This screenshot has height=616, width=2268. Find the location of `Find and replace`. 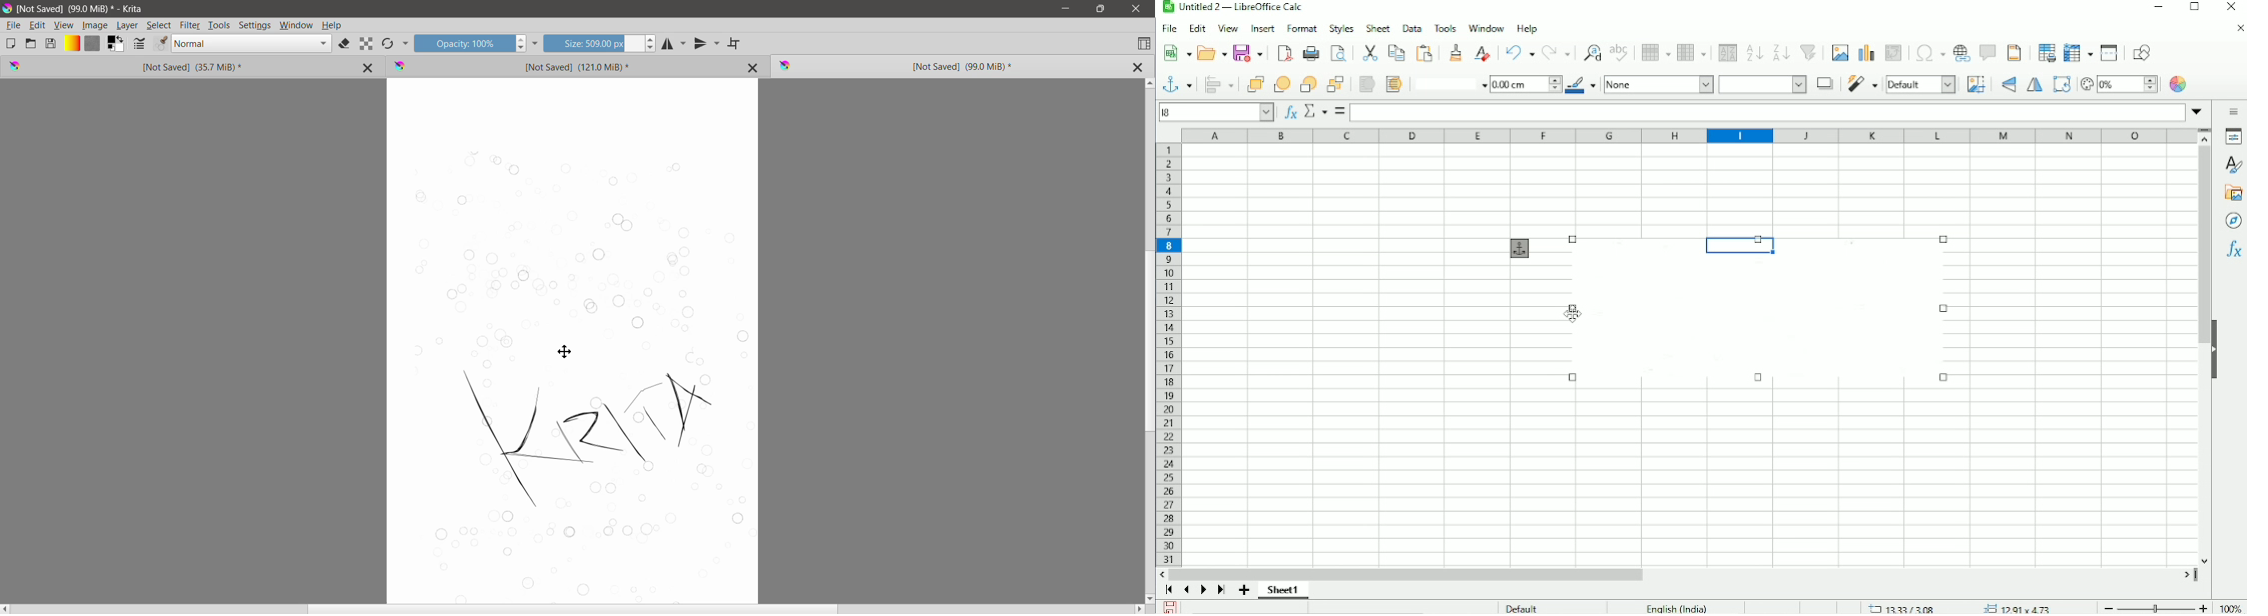

Find and replace is located at coordinates (1590, 51).